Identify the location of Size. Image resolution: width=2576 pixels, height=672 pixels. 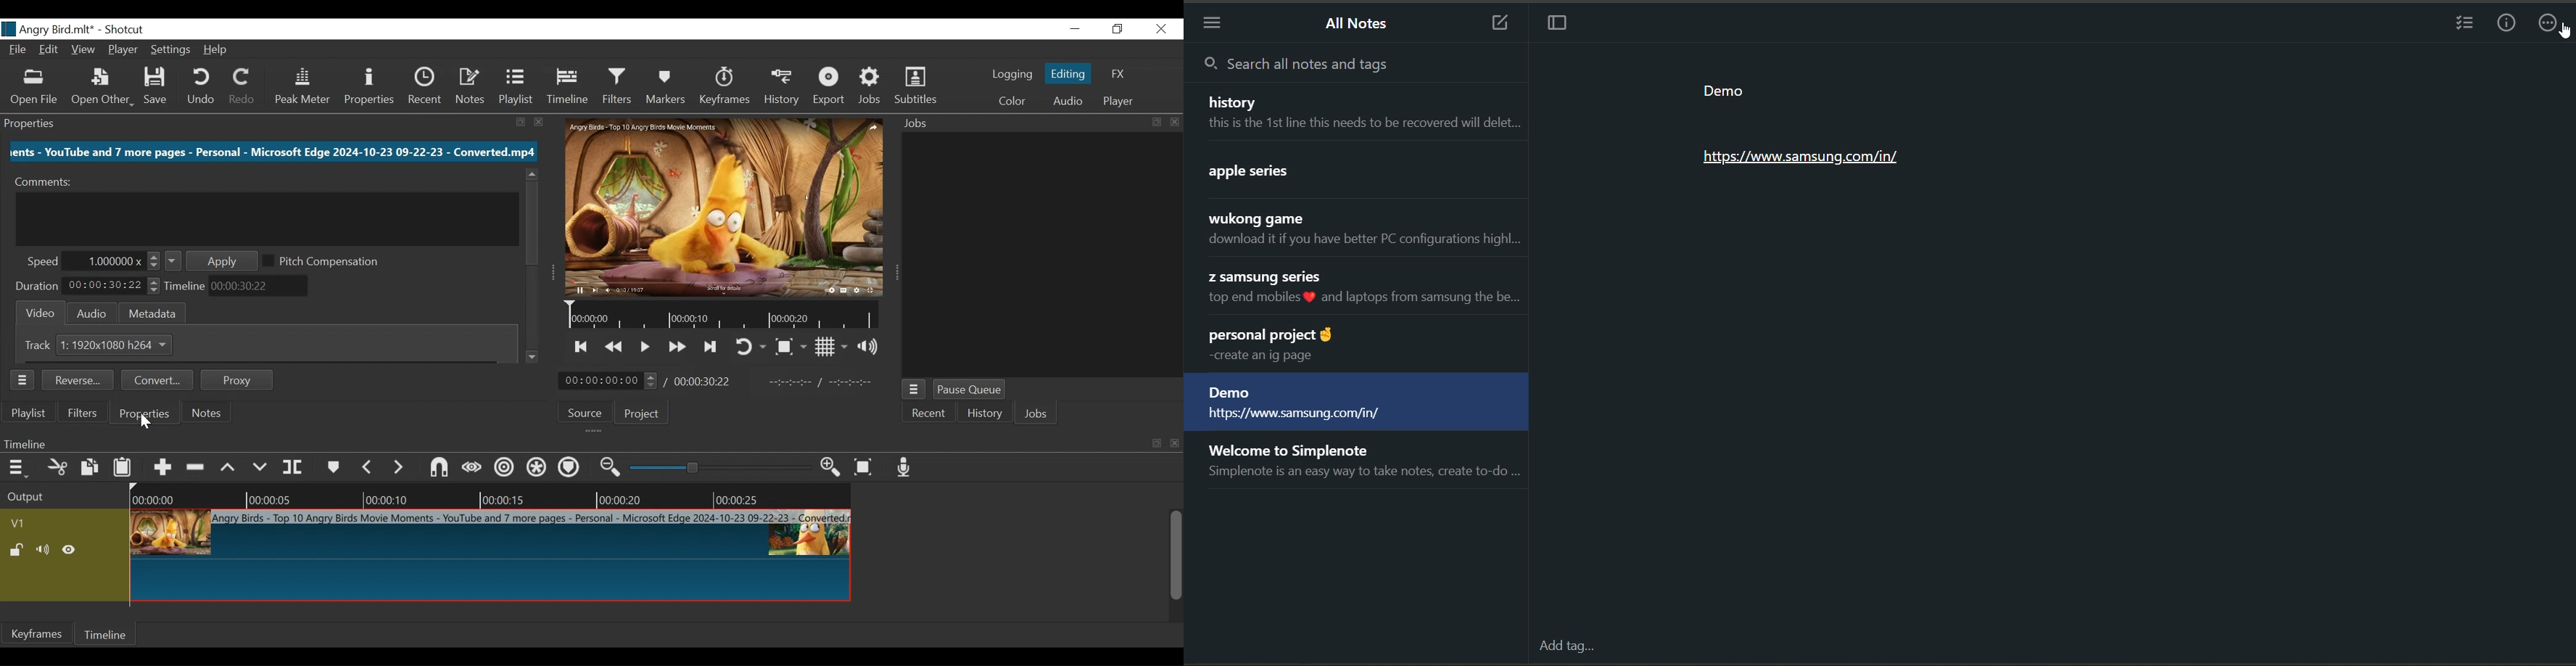
(120, 345).